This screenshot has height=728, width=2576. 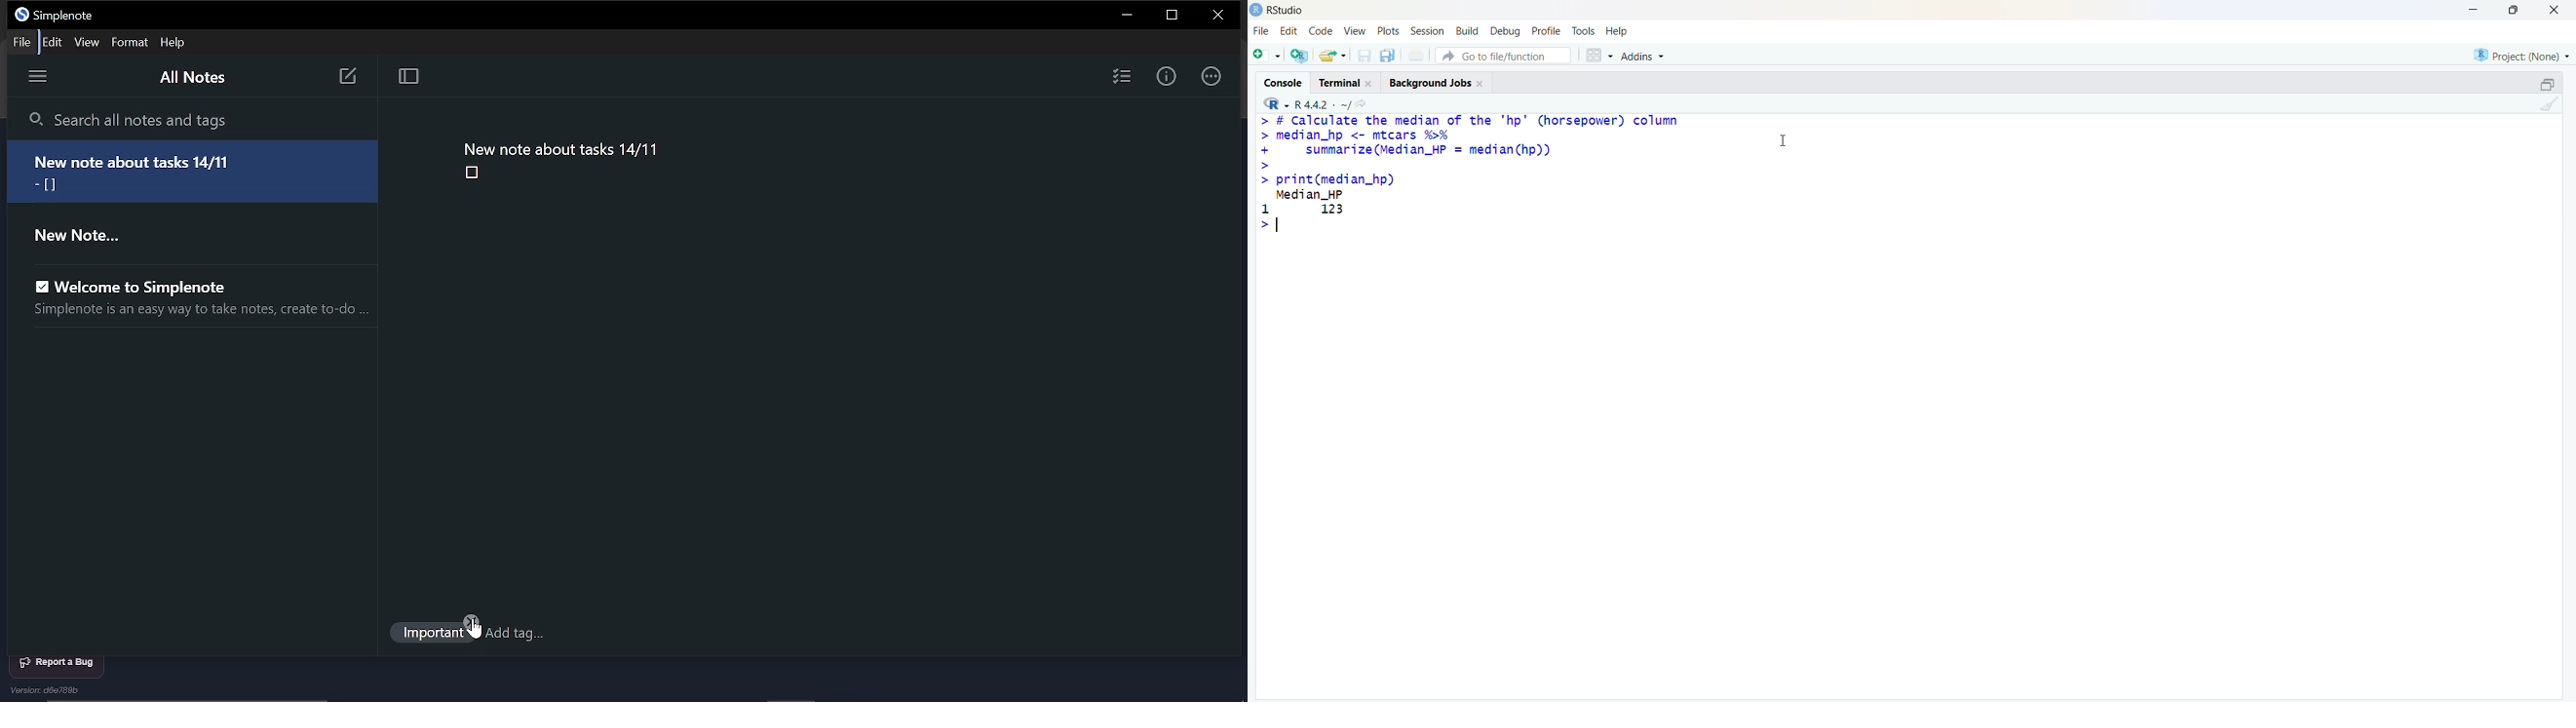 What do you see at coordinates (1416, 55) in the screenshot?
I see `print` at bounding box center [1416, 55].